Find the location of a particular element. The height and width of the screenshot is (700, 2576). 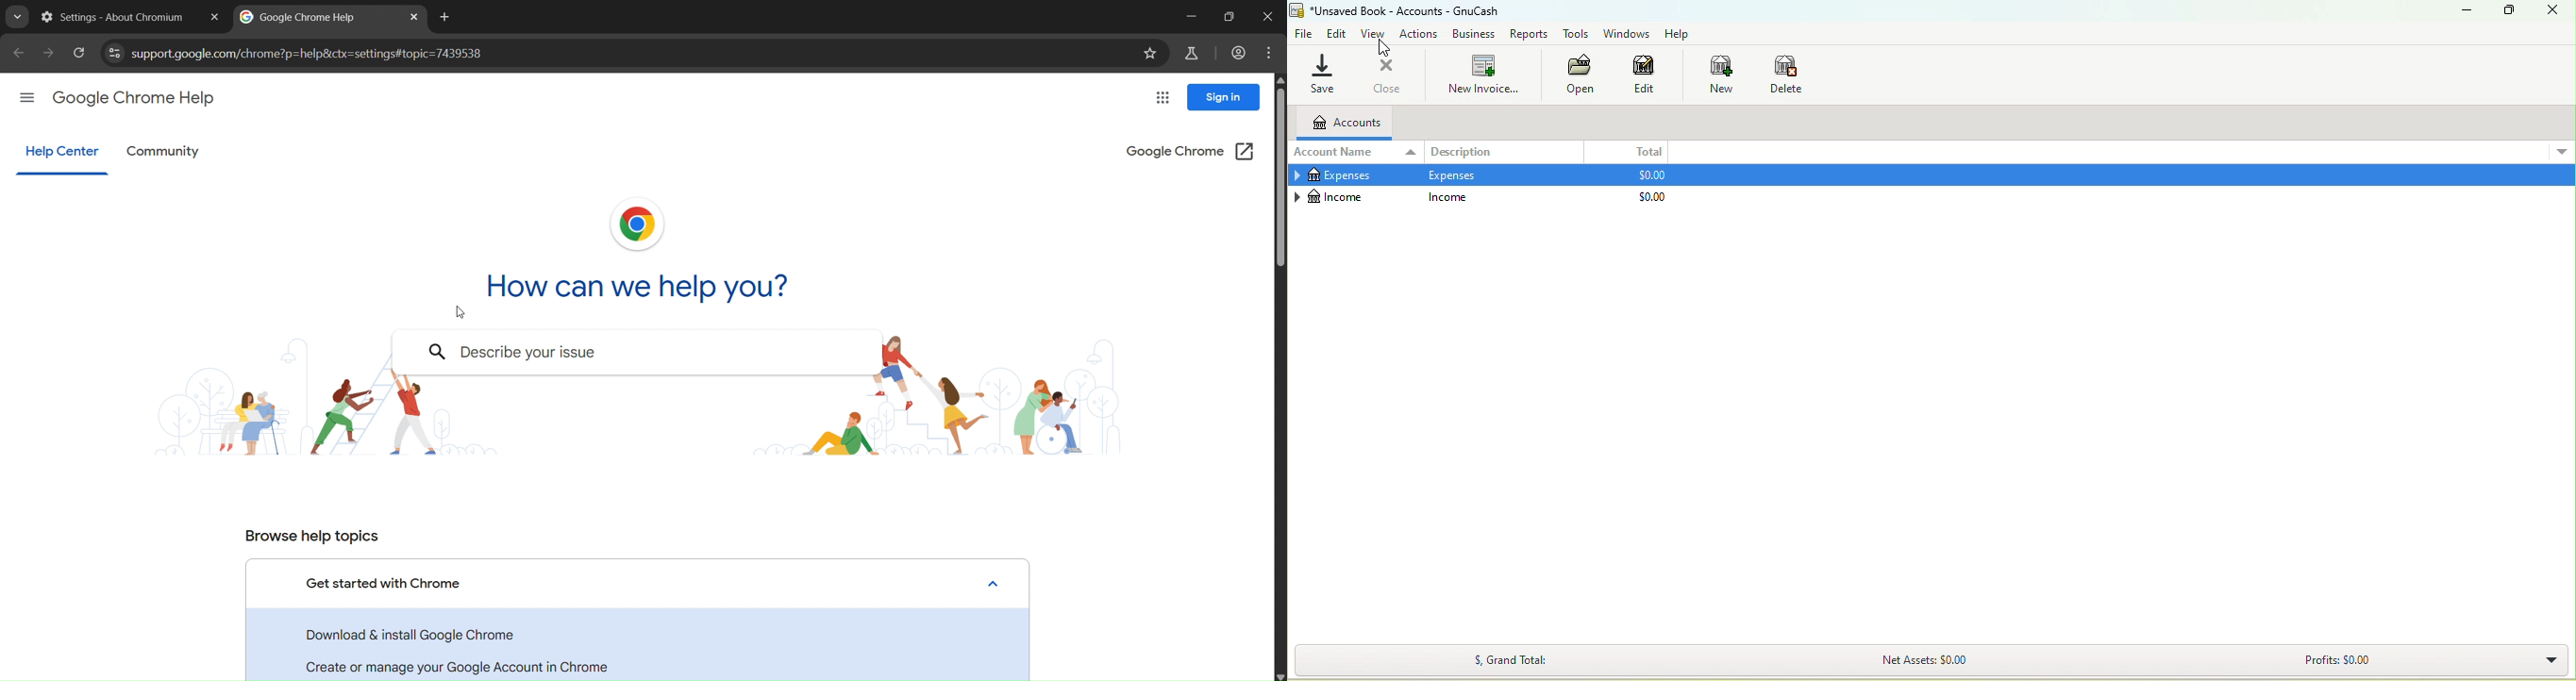

Close is located at coordinates (998, 582).